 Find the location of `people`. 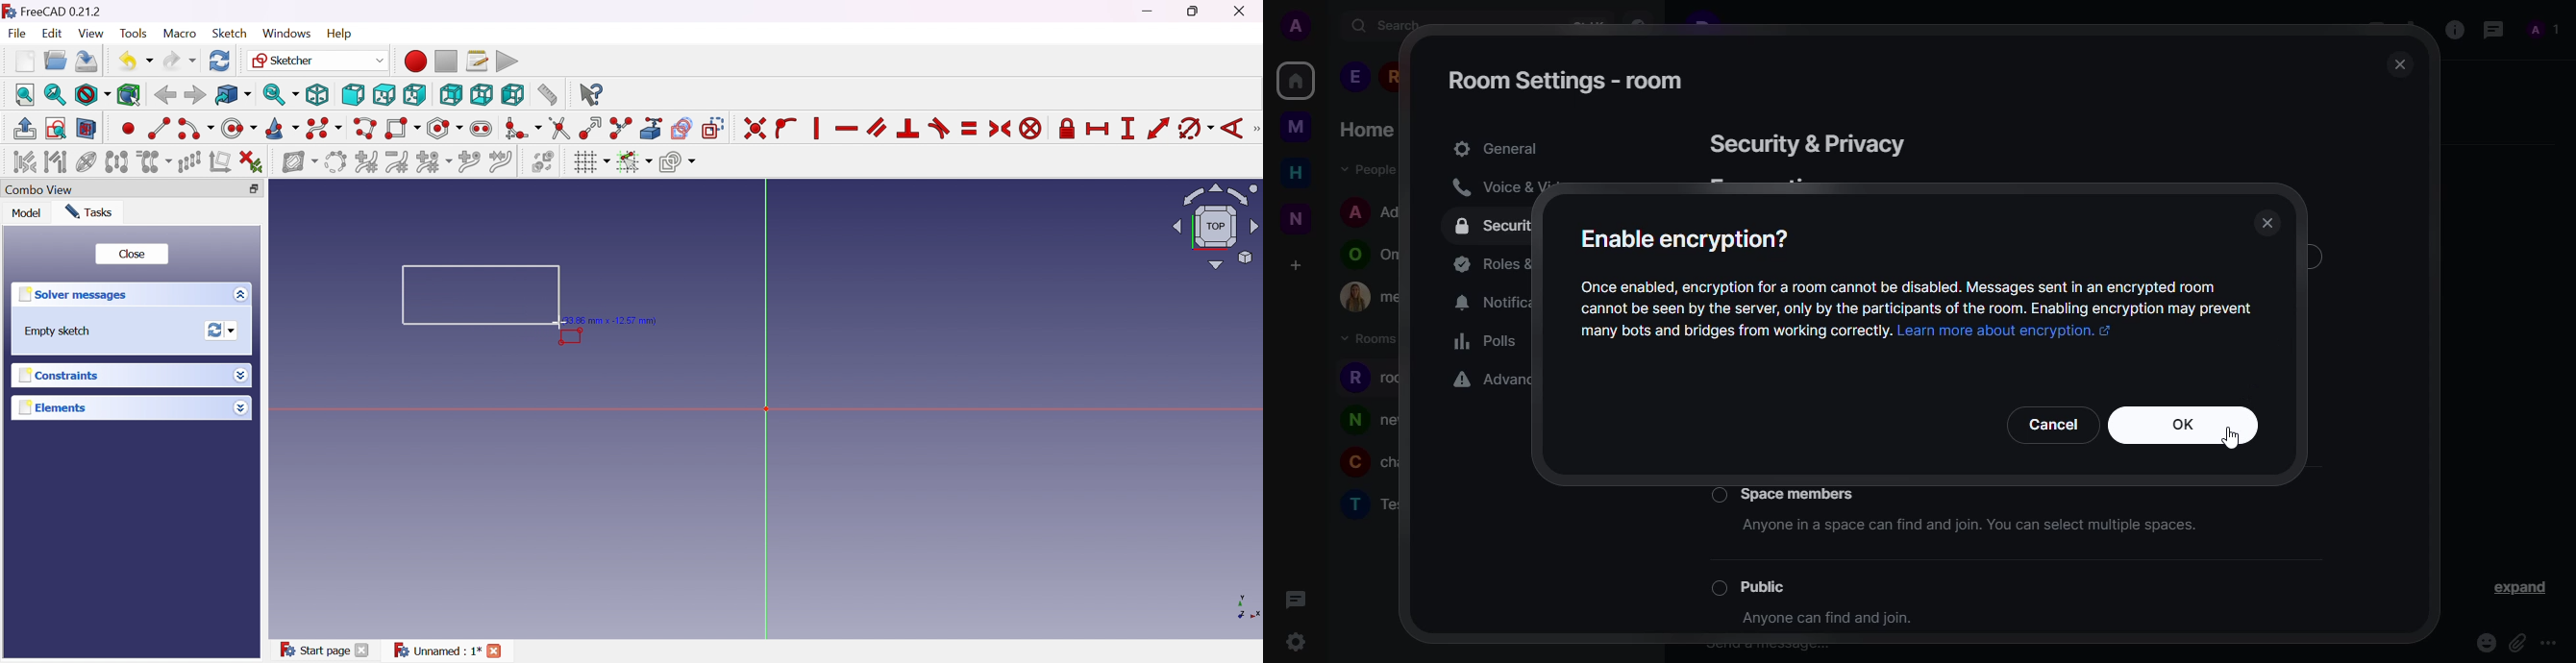

people is located at coordinates (2544, 30).